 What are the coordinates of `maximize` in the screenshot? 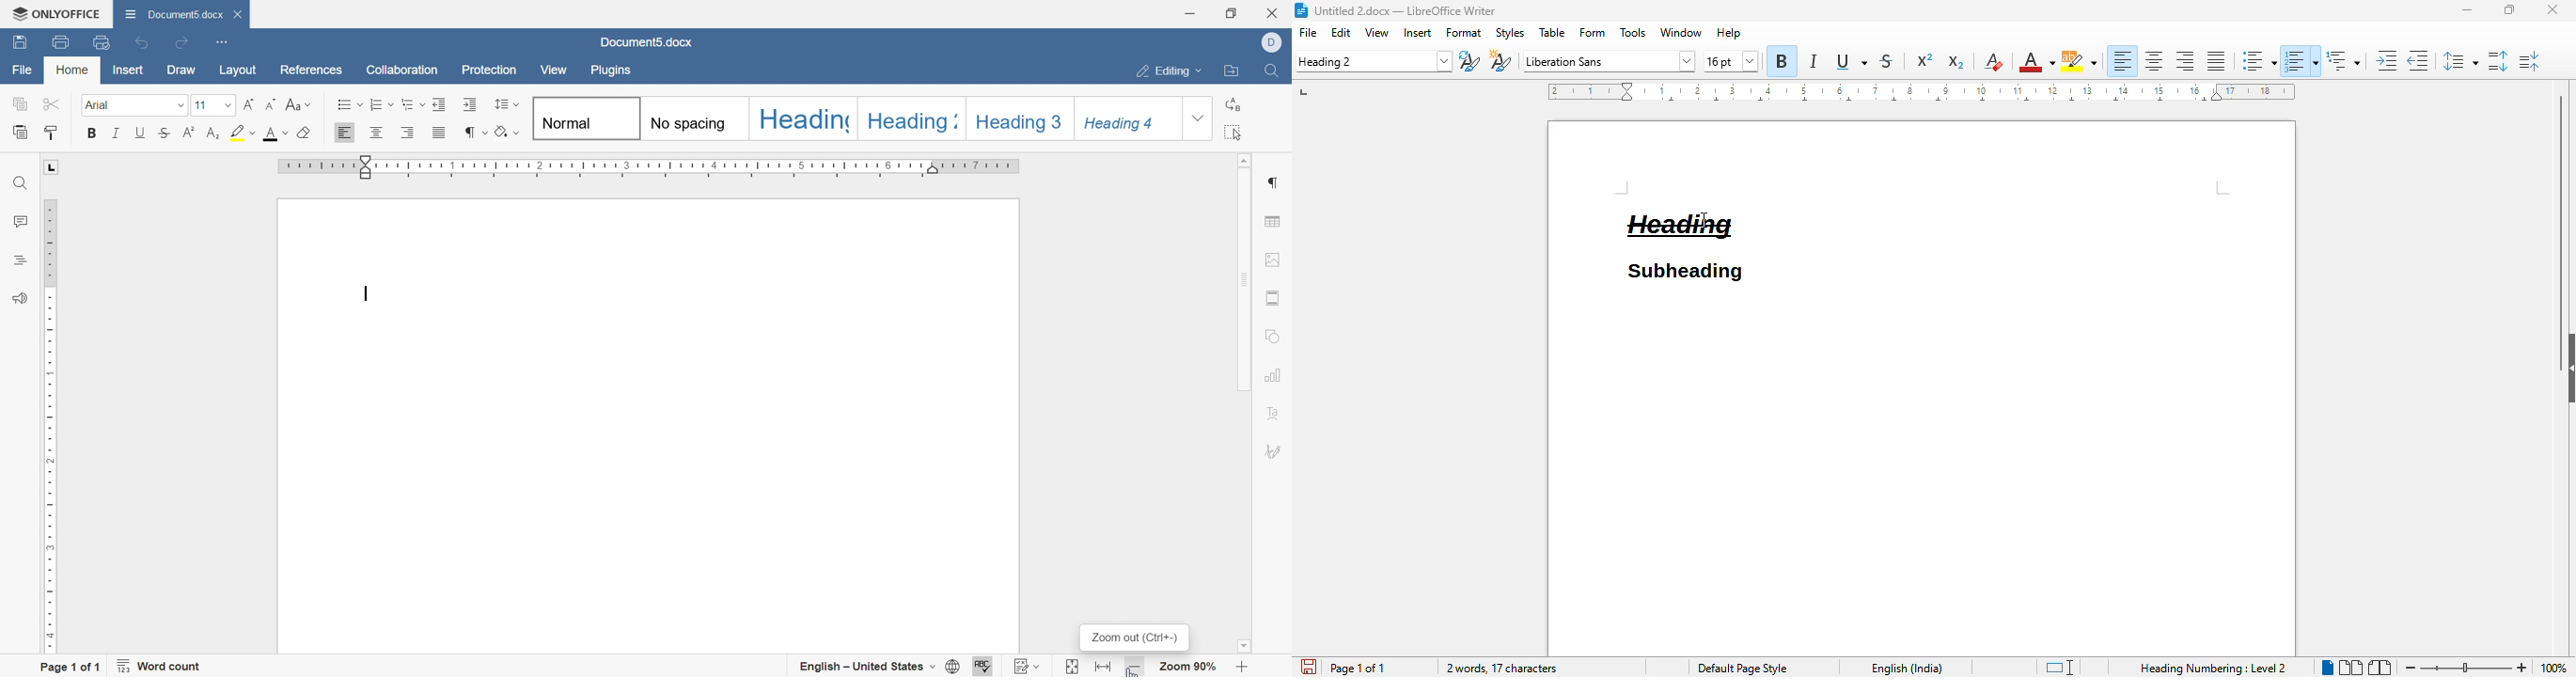 It's located at (2509, 9).